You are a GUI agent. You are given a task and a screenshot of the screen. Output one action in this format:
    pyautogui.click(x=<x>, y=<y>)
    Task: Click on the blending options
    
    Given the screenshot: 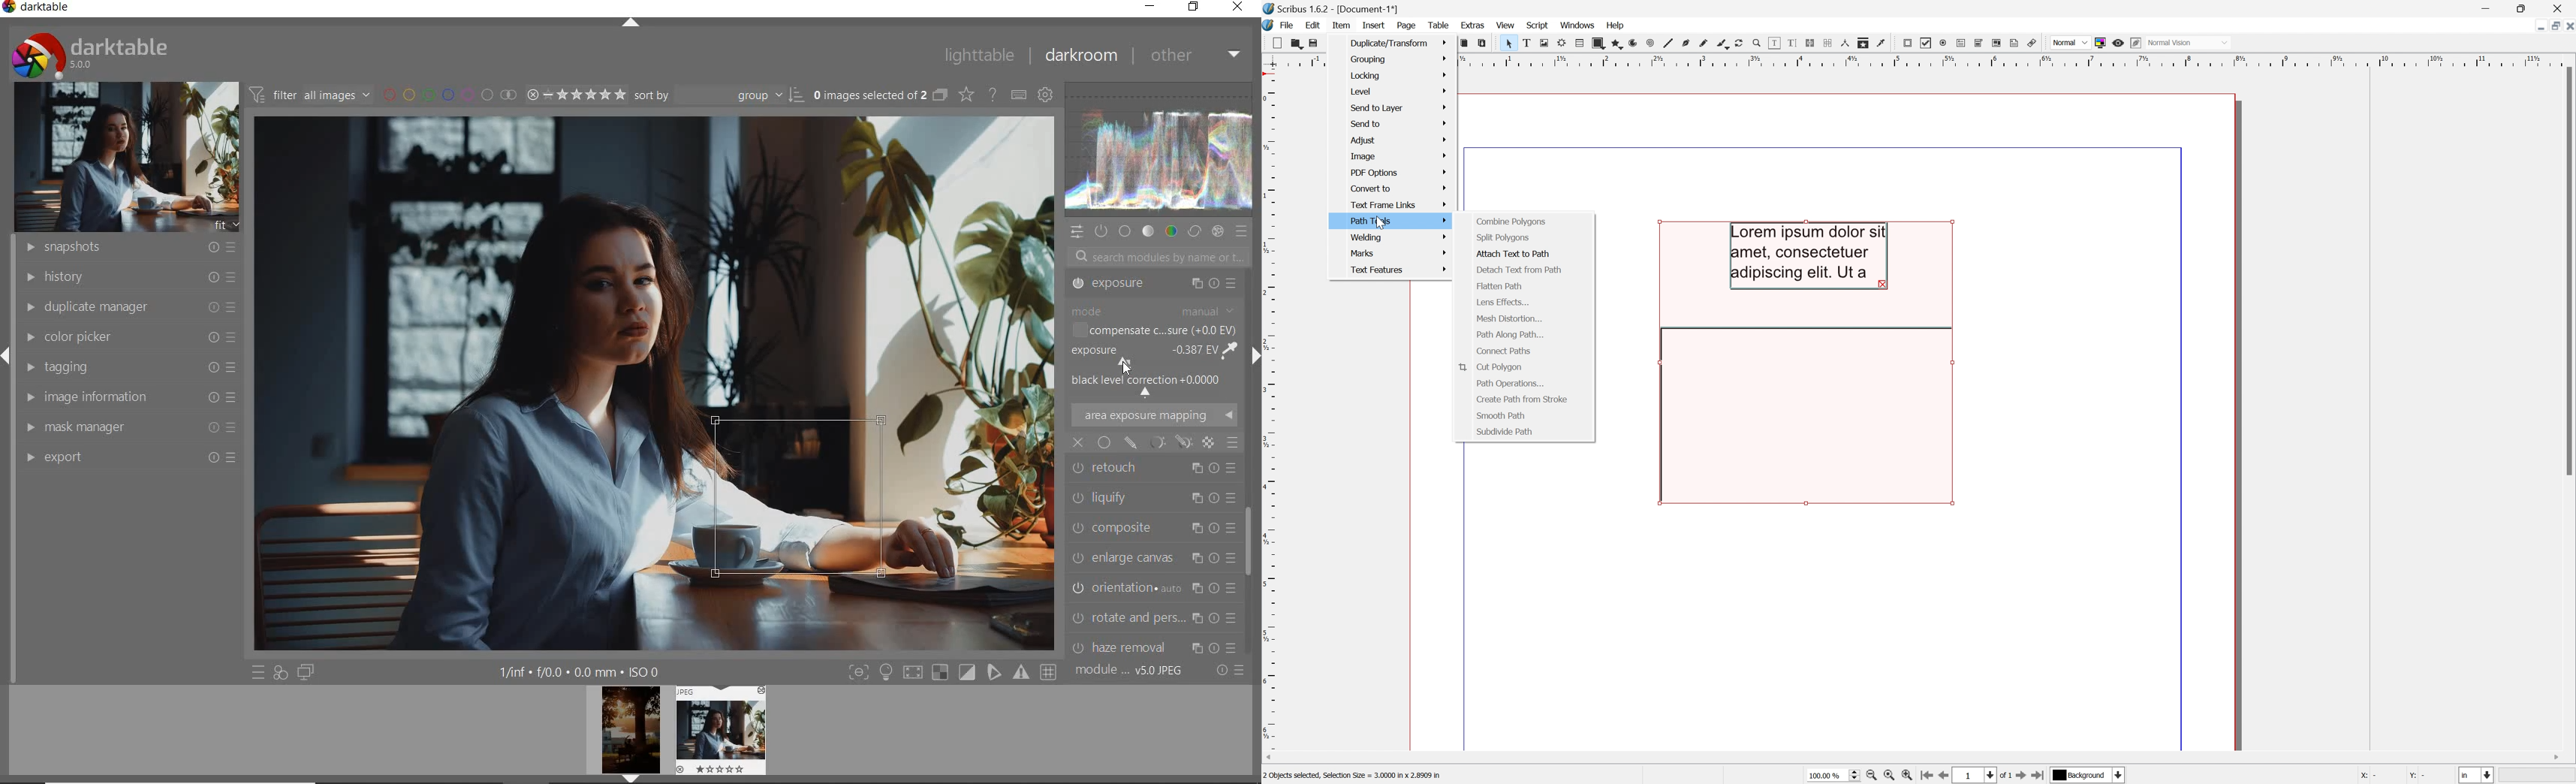 What is the action you would take?
    pyautogui.click(x=1233, y=443)
    